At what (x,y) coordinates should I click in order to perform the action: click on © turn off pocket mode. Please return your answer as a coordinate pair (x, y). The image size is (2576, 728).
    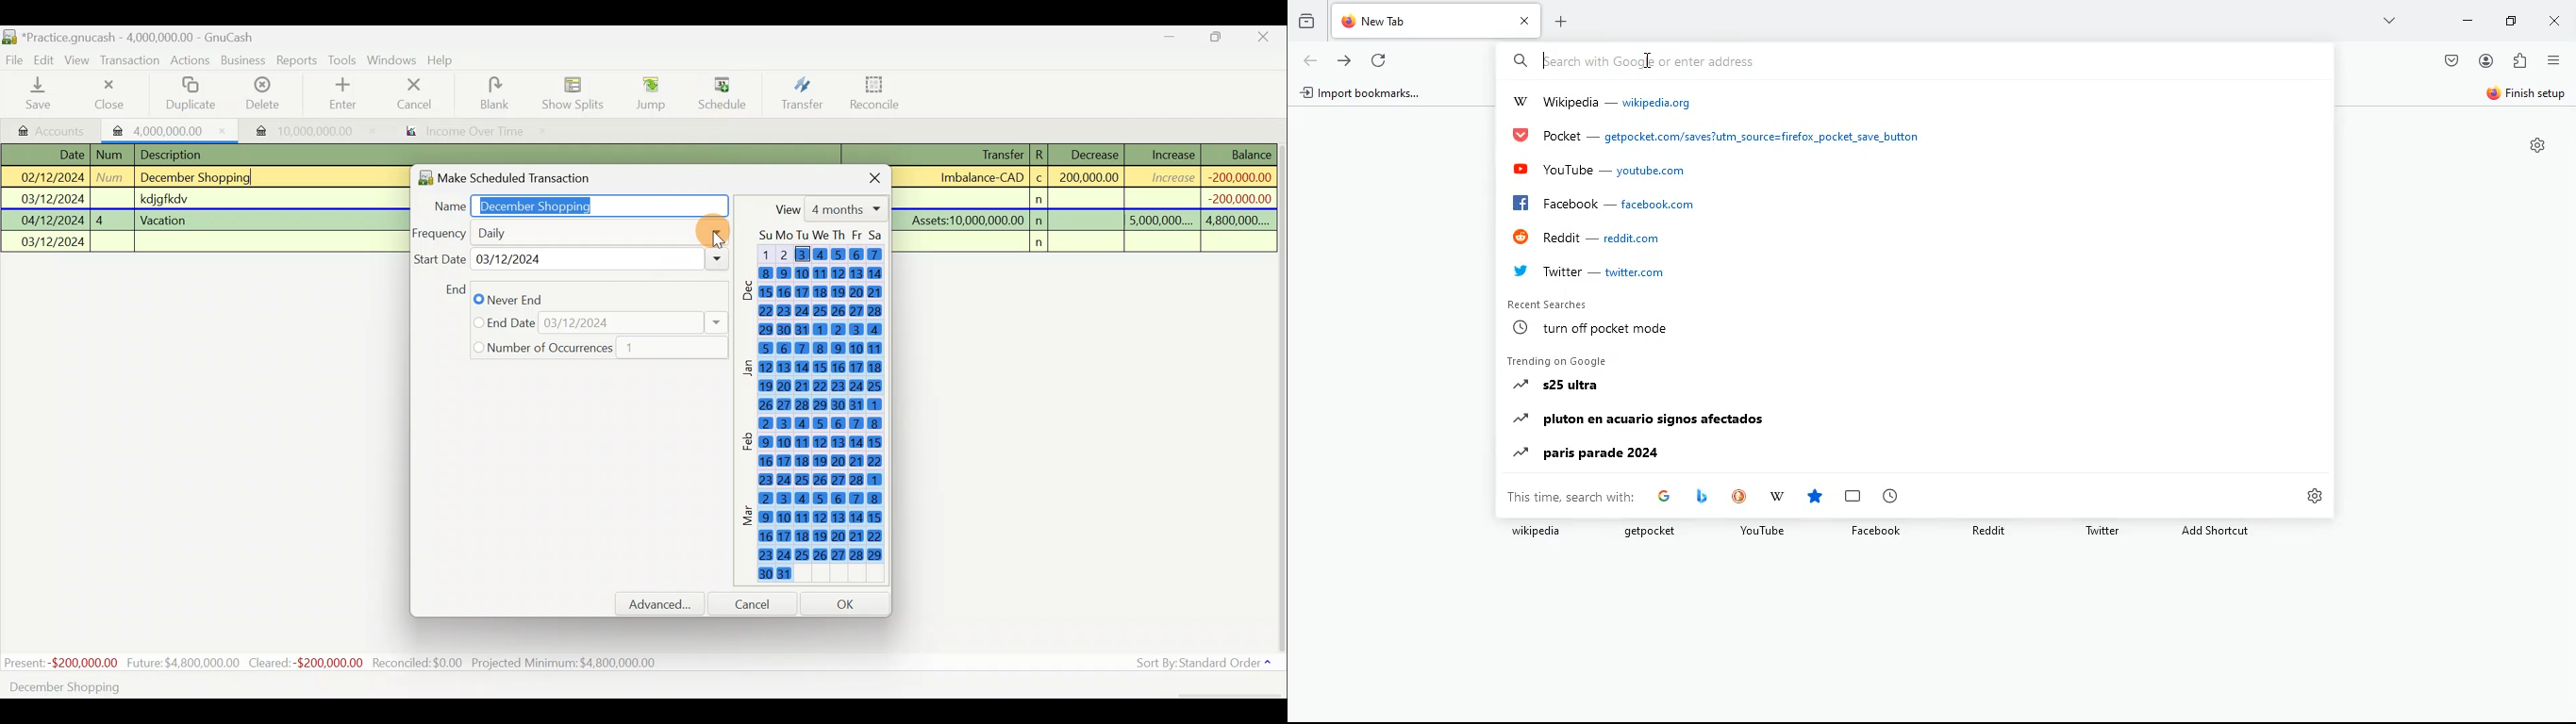
    Looking at the image, I should click on (1590, 328).